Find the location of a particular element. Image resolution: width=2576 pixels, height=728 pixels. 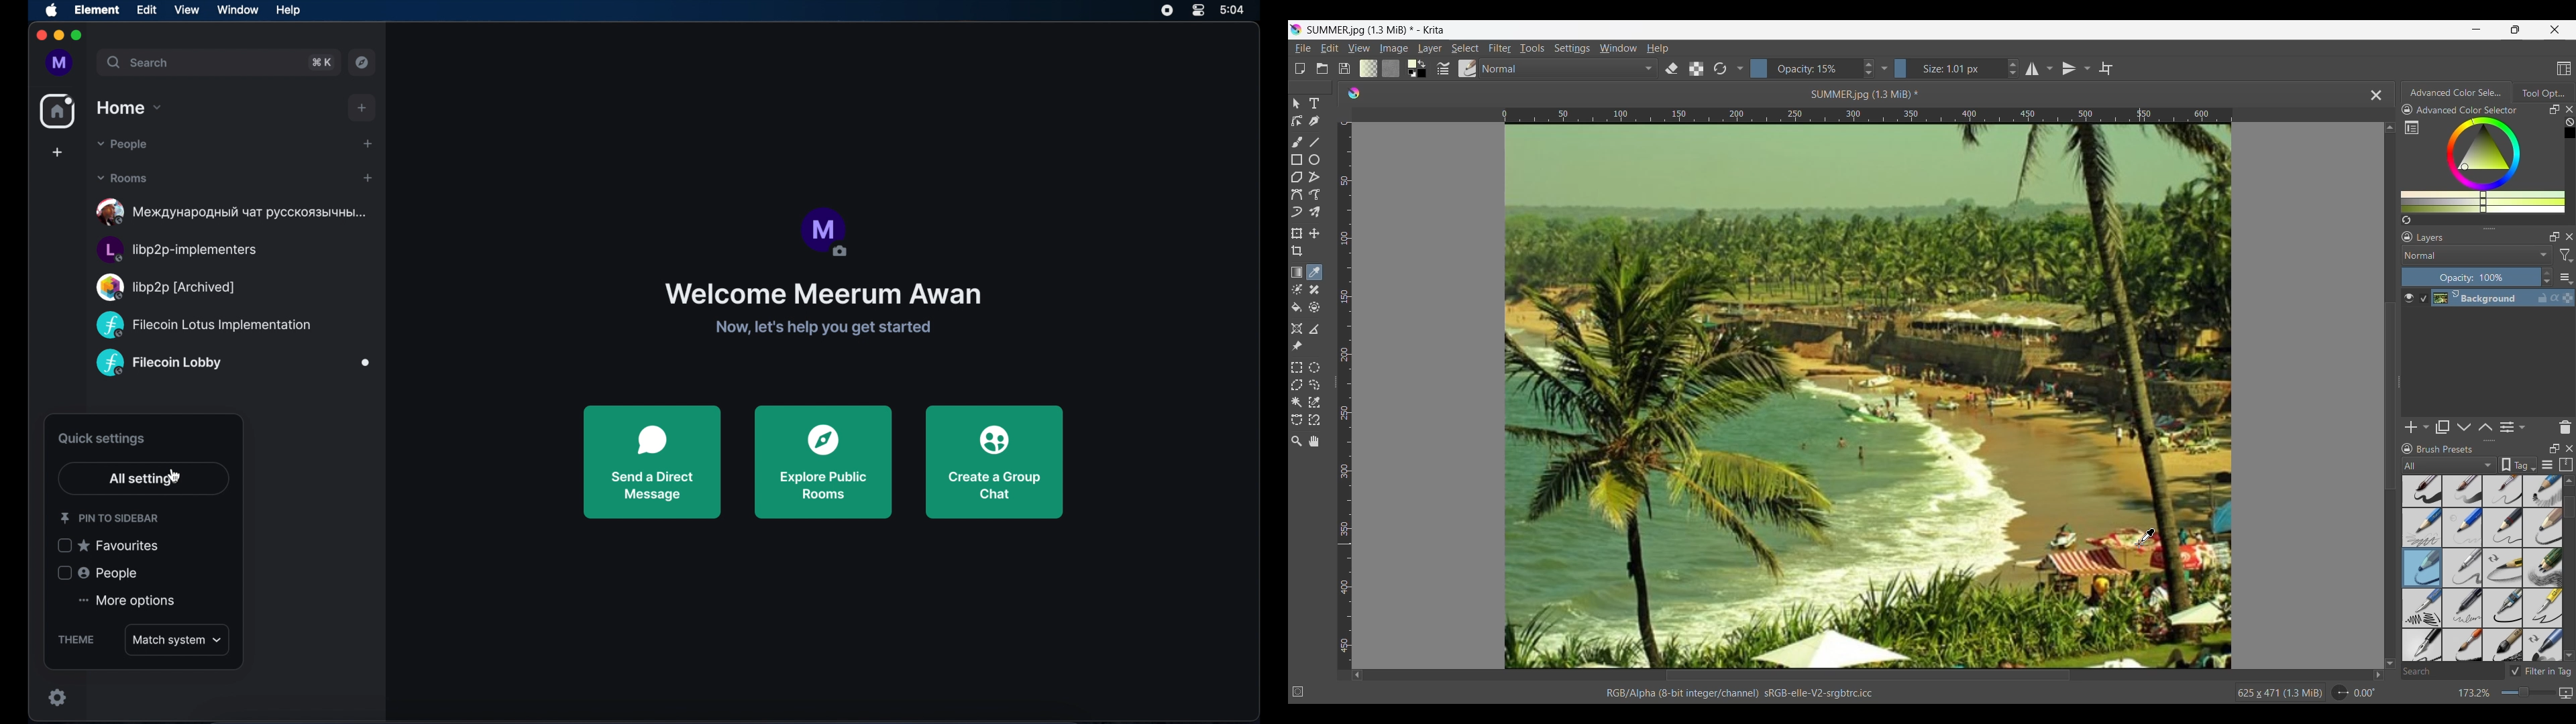

Settings menu is located at coordinates (1572, 48).